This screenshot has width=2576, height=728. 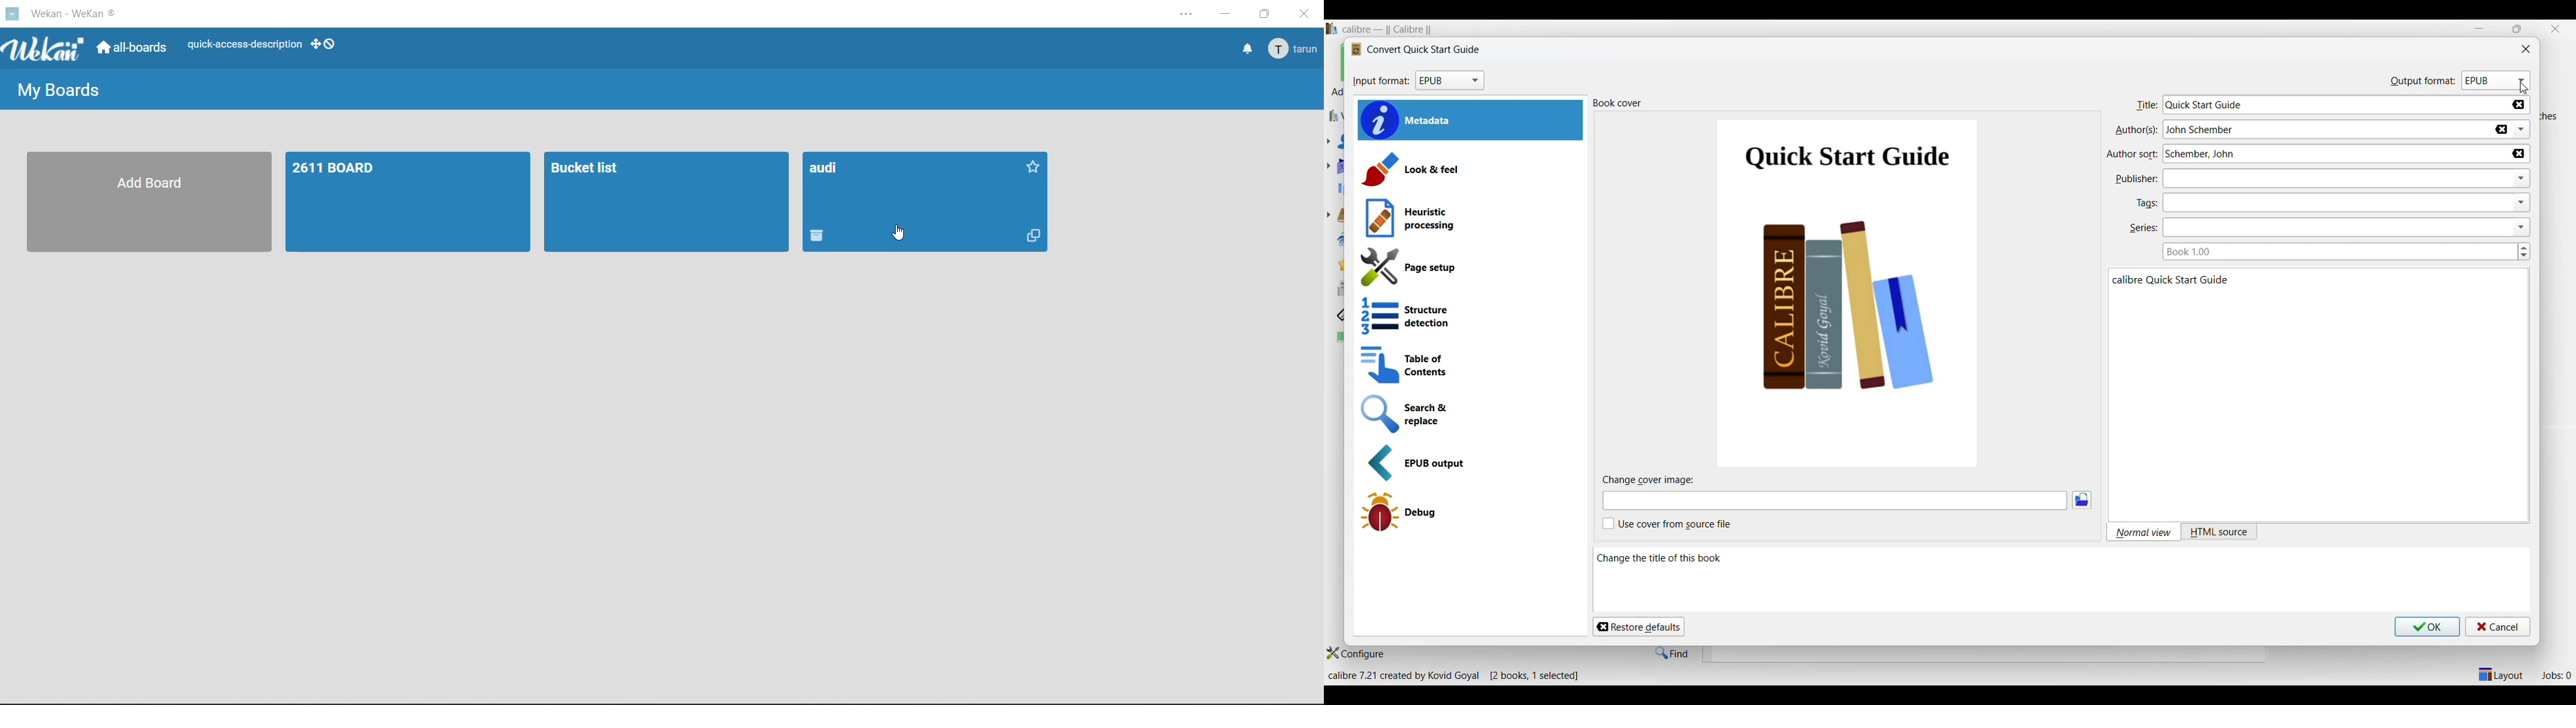 What do you see at coordinates (2082, 500) in the screenshot?
I see `Browse image` at bounding box center [2082, 500].